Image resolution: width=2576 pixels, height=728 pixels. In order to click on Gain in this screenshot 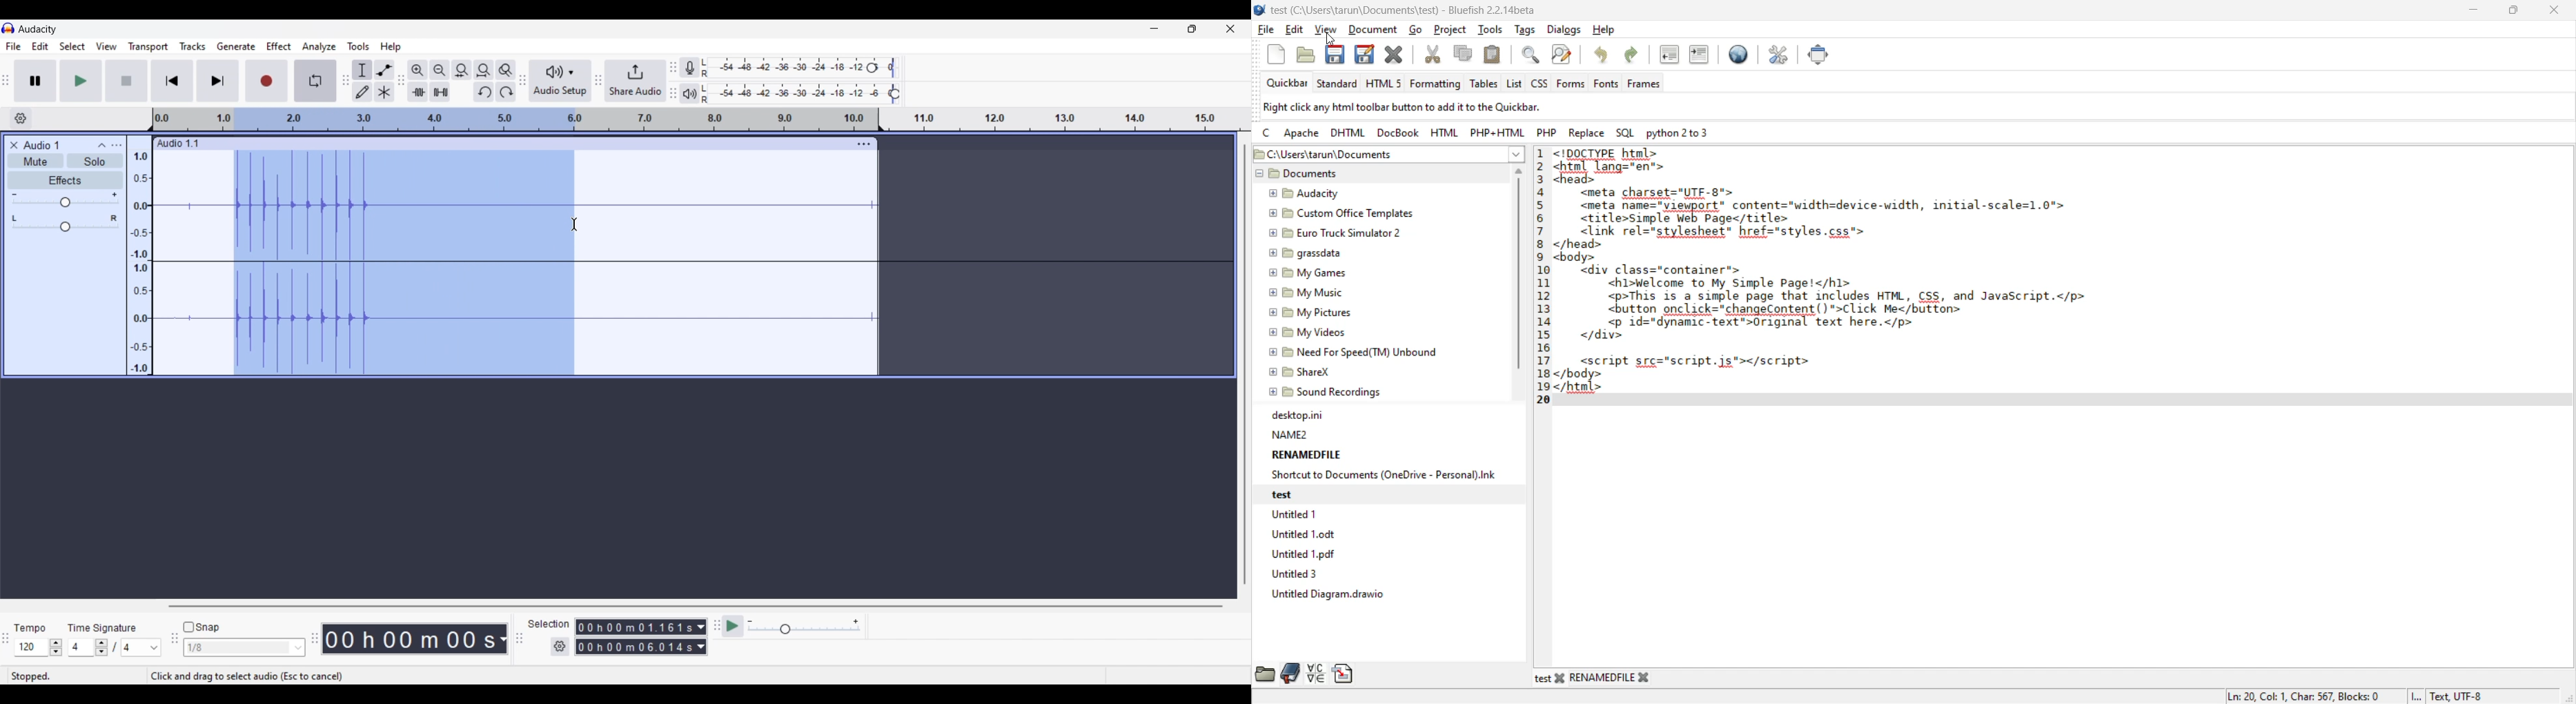, I will do `click(65, 202)`.